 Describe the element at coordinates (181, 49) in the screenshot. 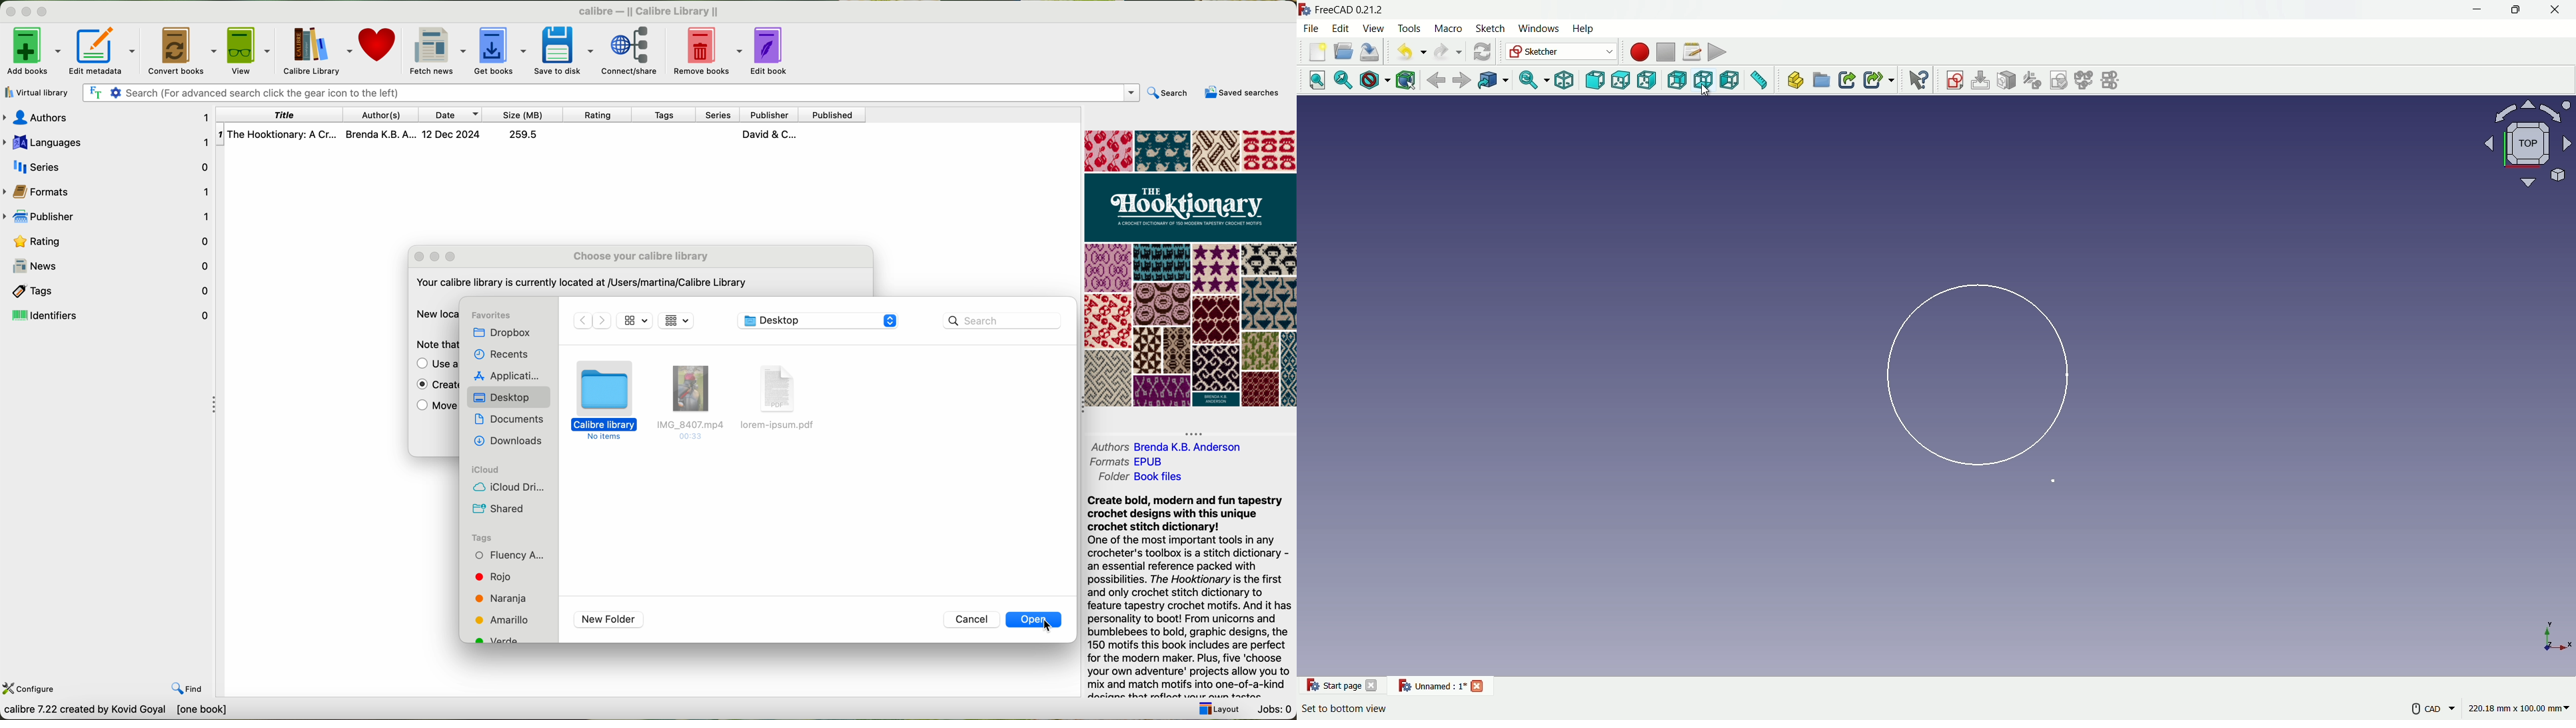

I see `convert books` at that location.